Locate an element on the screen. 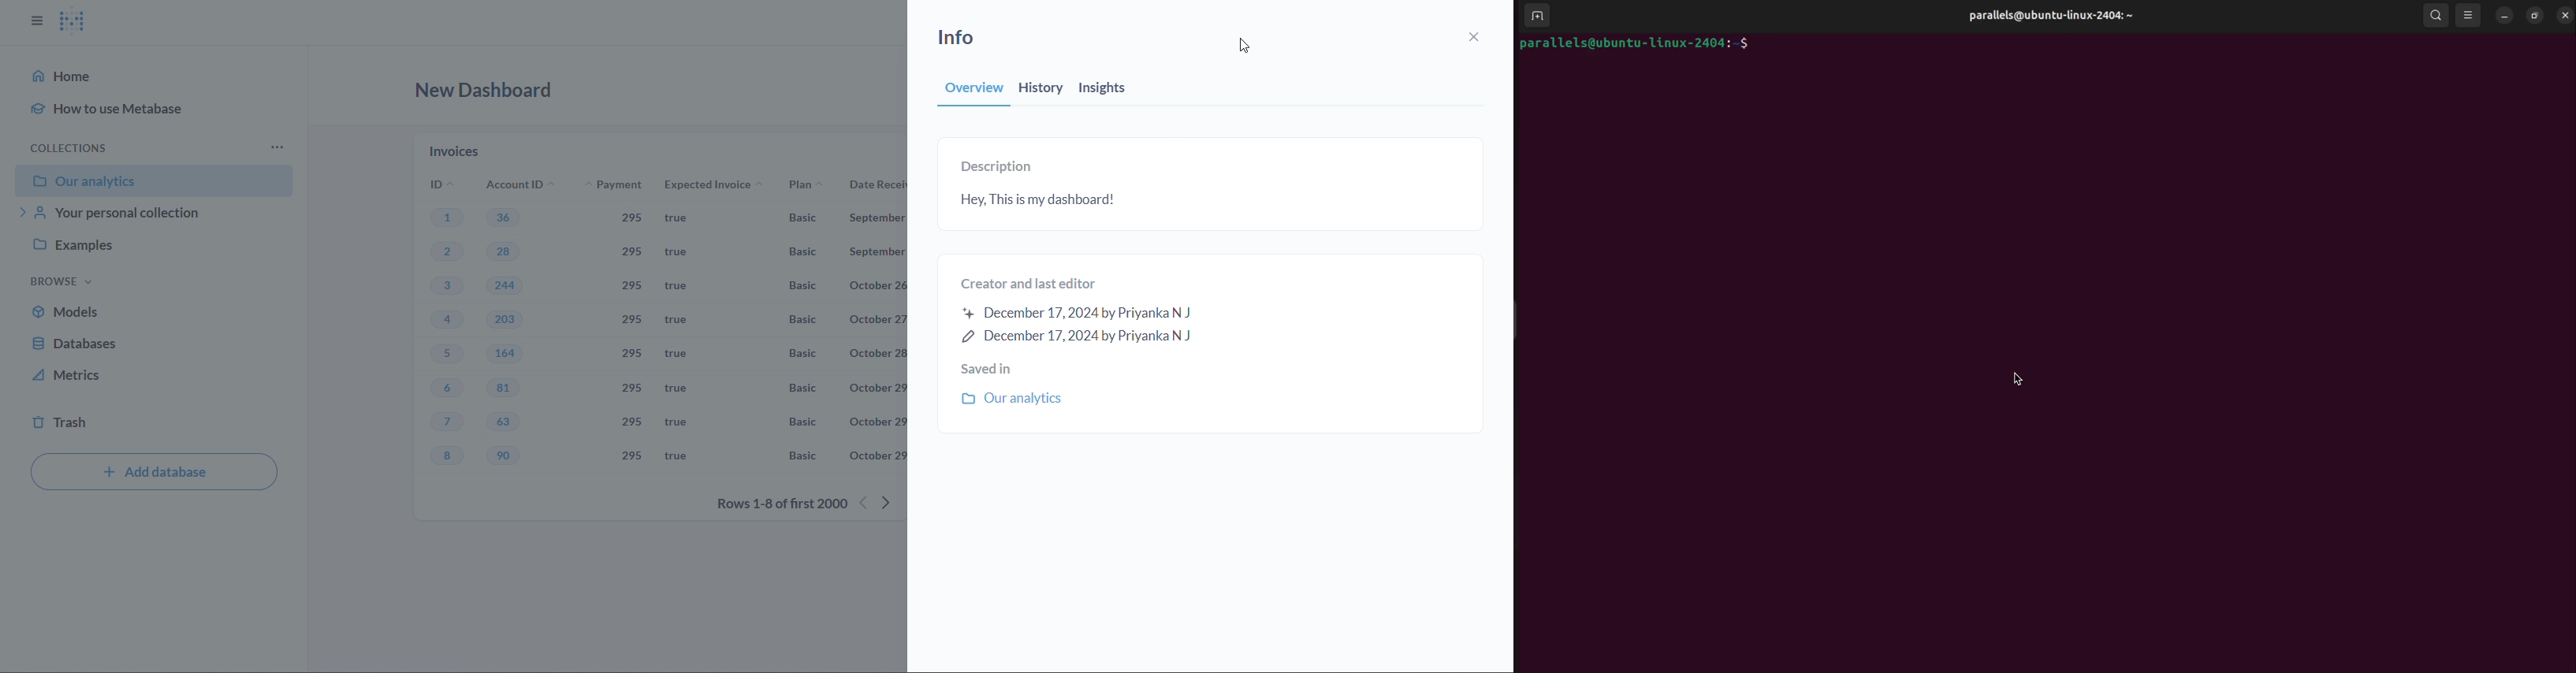 This screenshot has height=700, width=2576. logo is located at coordinates (71, 23).